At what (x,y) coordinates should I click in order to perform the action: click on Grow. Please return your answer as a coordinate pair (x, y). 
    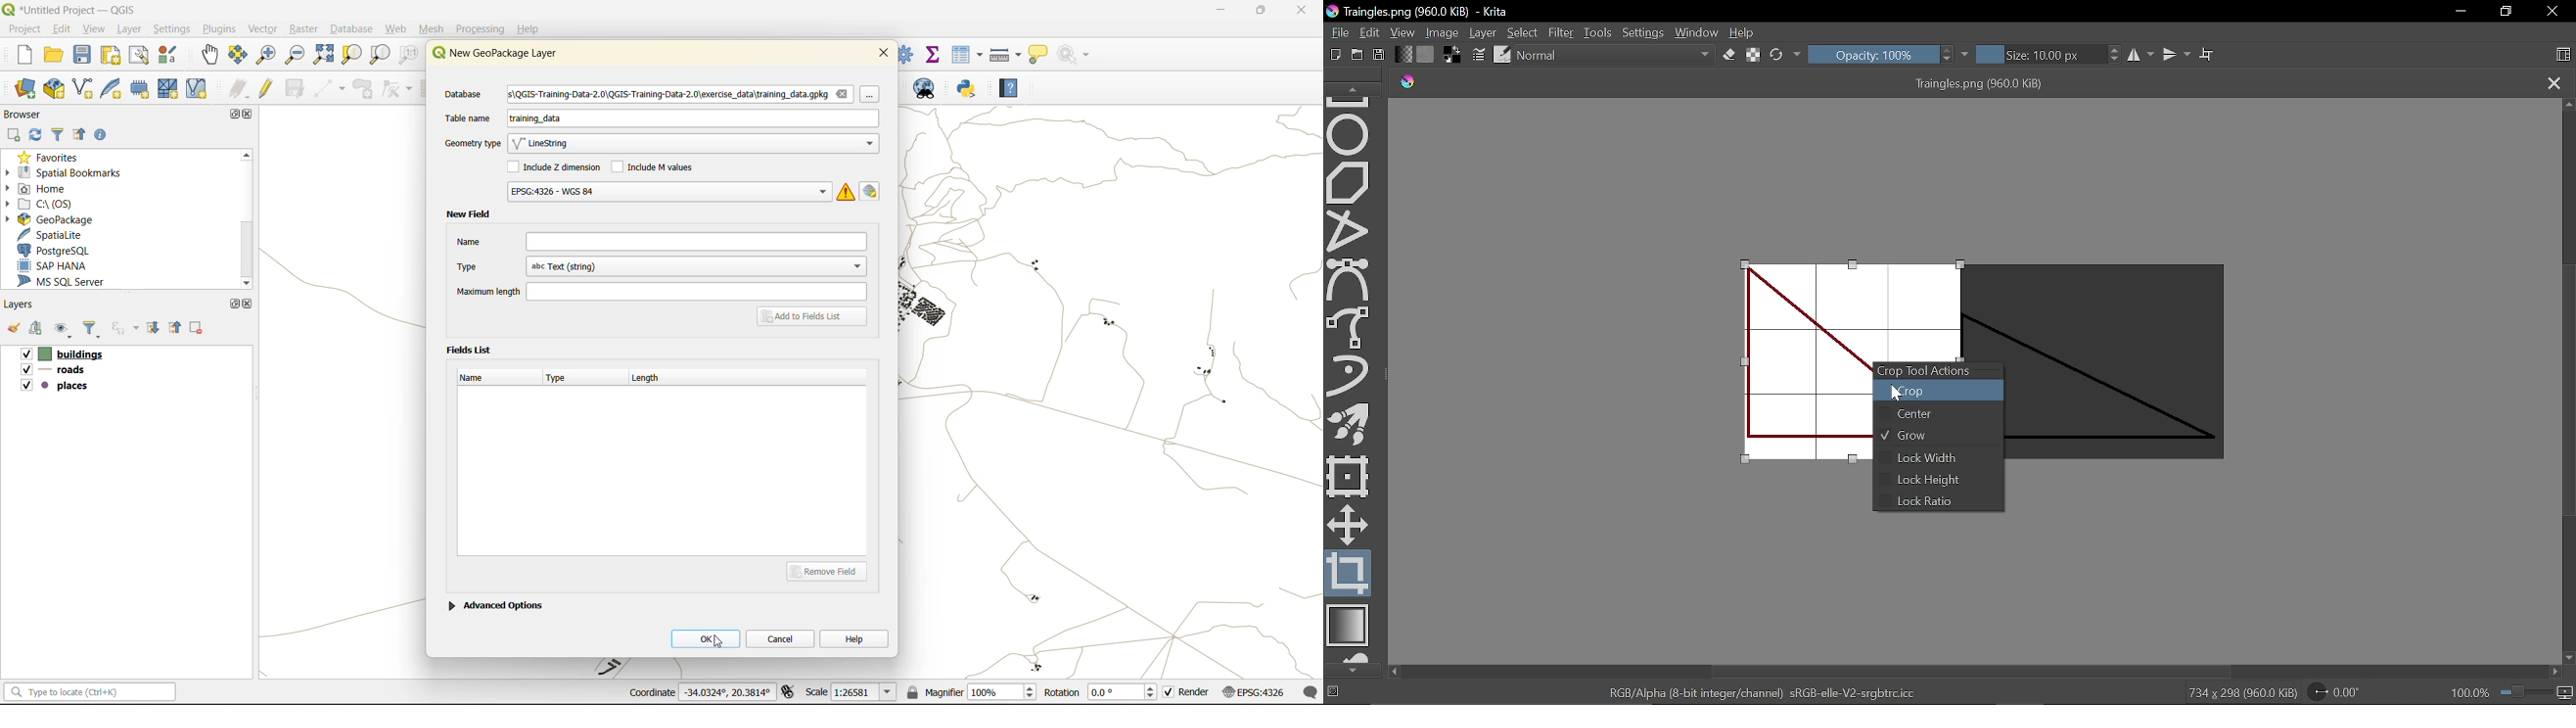
    Looking at the image, I should click on (1909, 436).